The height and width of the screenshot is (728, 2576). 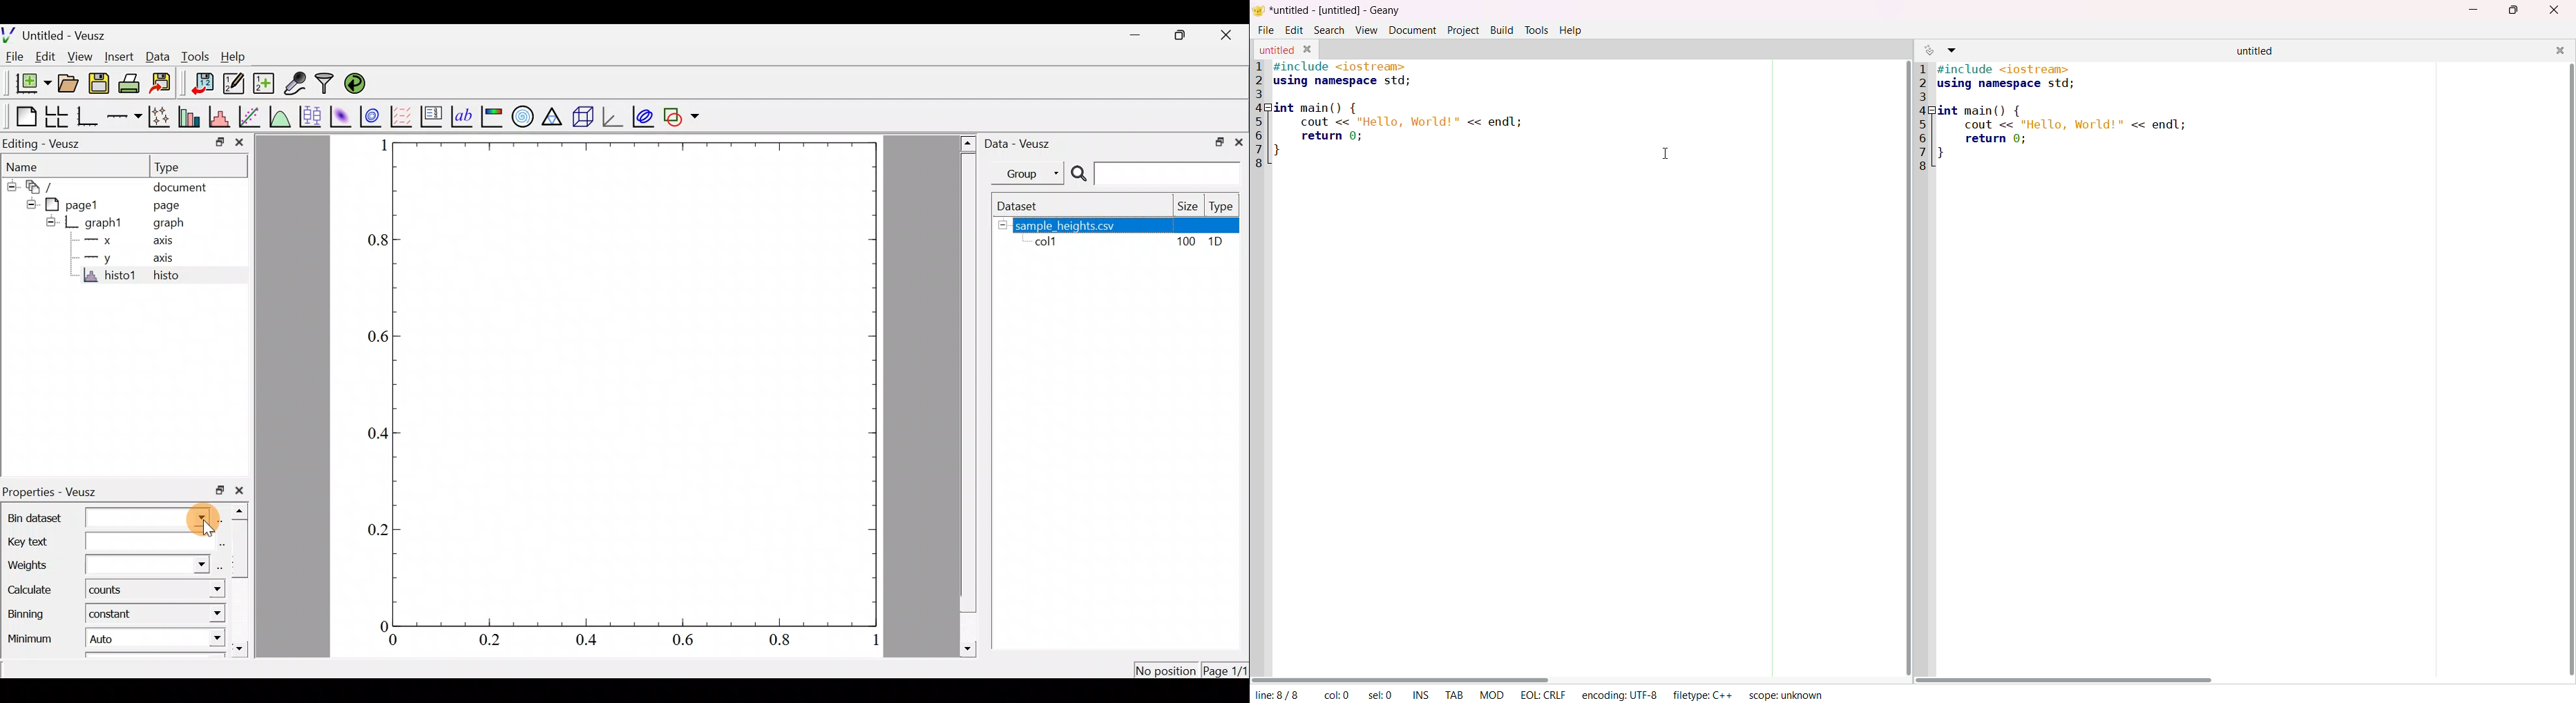 I want to click on page, so click(x=169, y=206).